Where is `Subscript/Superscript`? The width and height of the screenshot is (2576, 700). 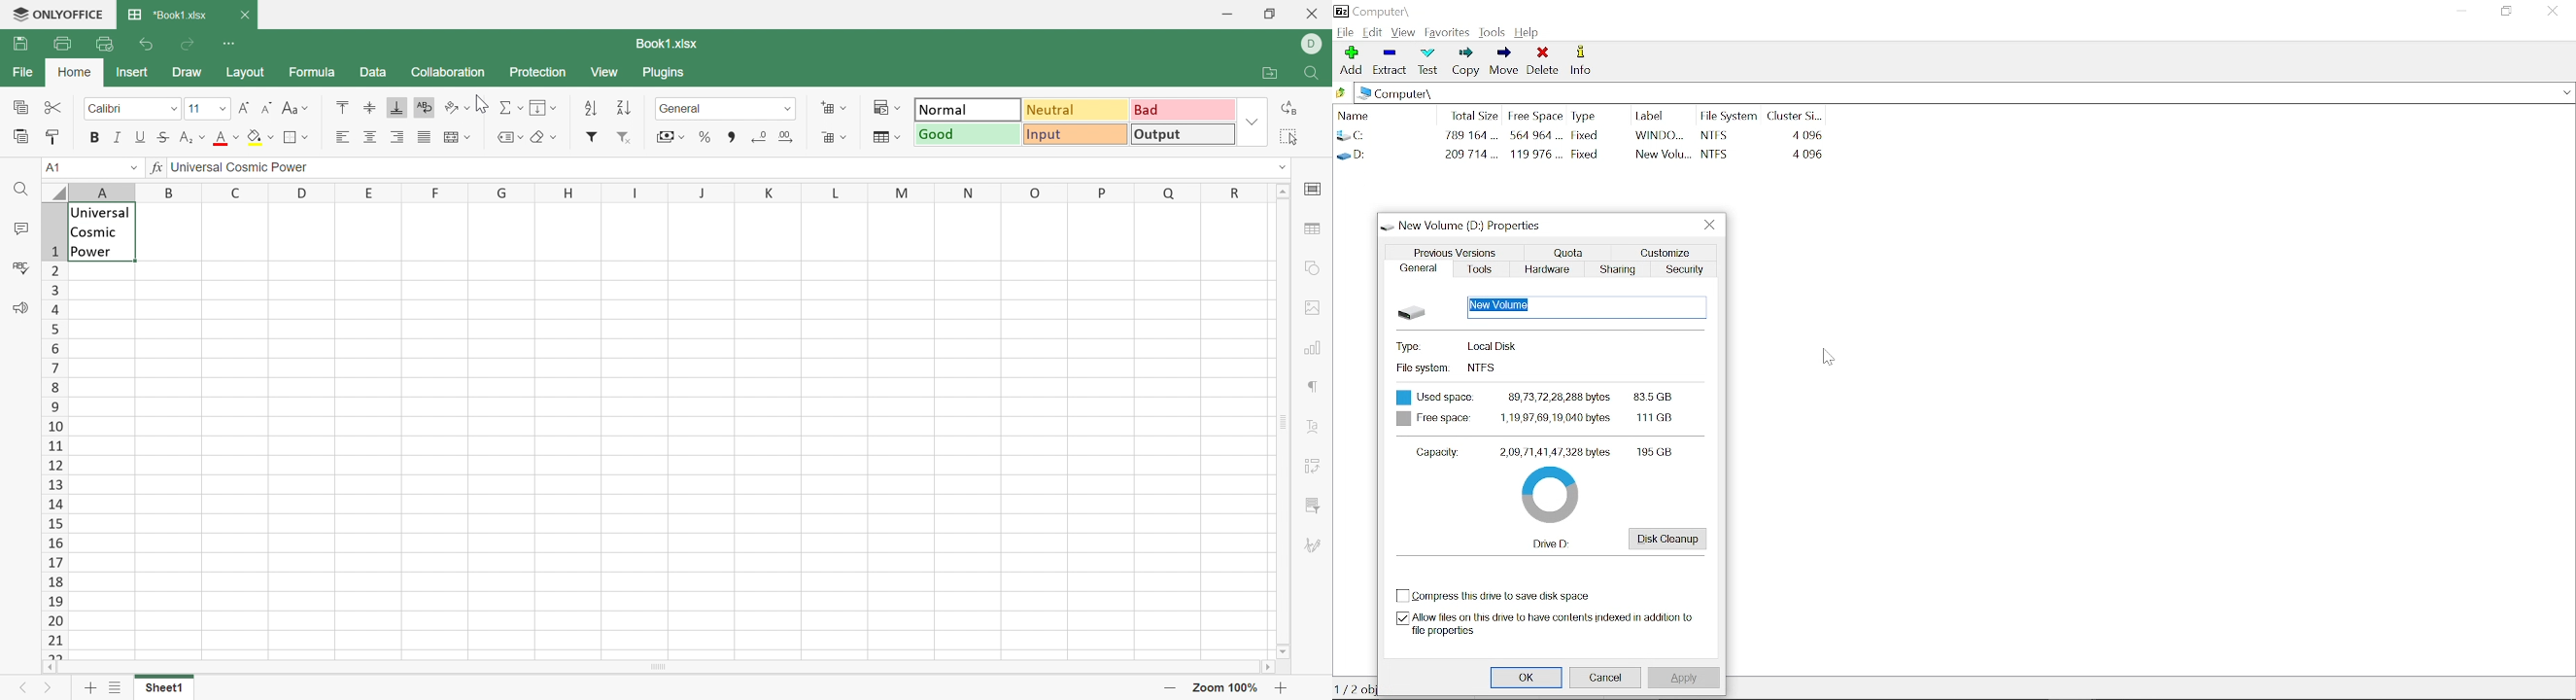
Subscript/Superscript is located at coordinates (192, 138).